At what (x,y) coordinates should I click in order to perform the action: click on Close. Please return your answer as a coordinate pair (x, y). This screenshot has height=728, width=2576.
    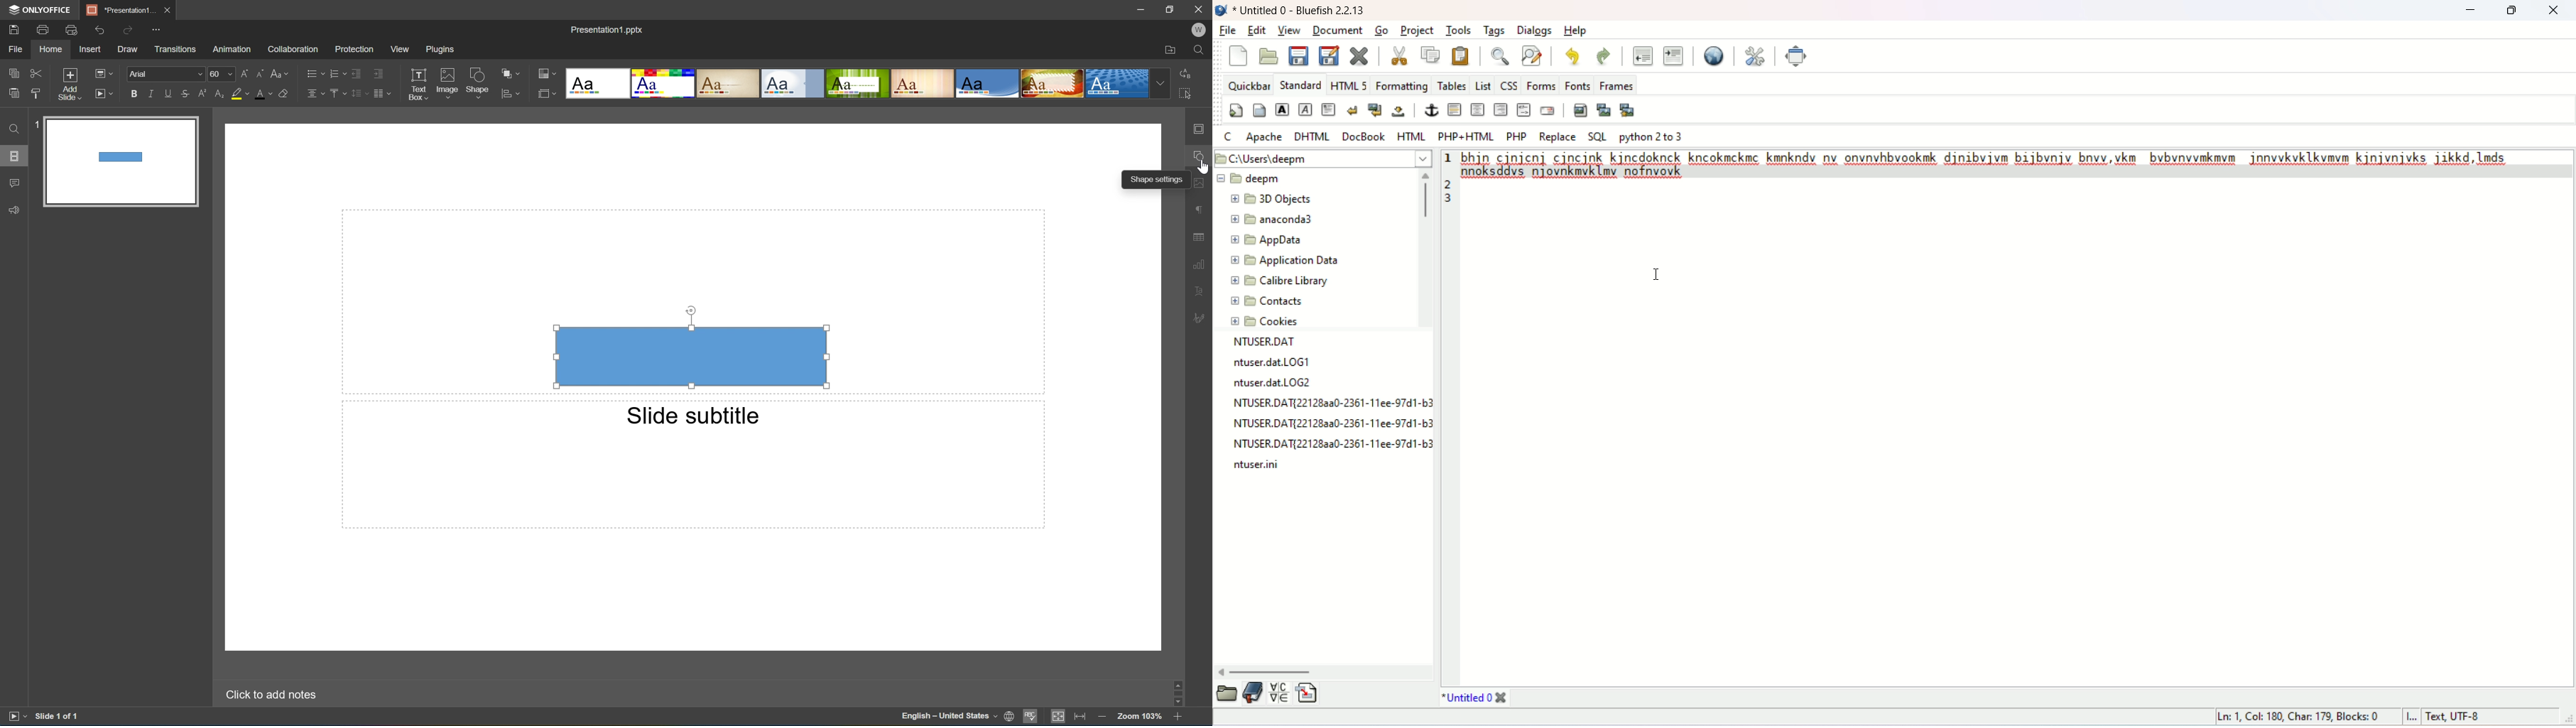
    Looking at the image, I should click on (168, 9).